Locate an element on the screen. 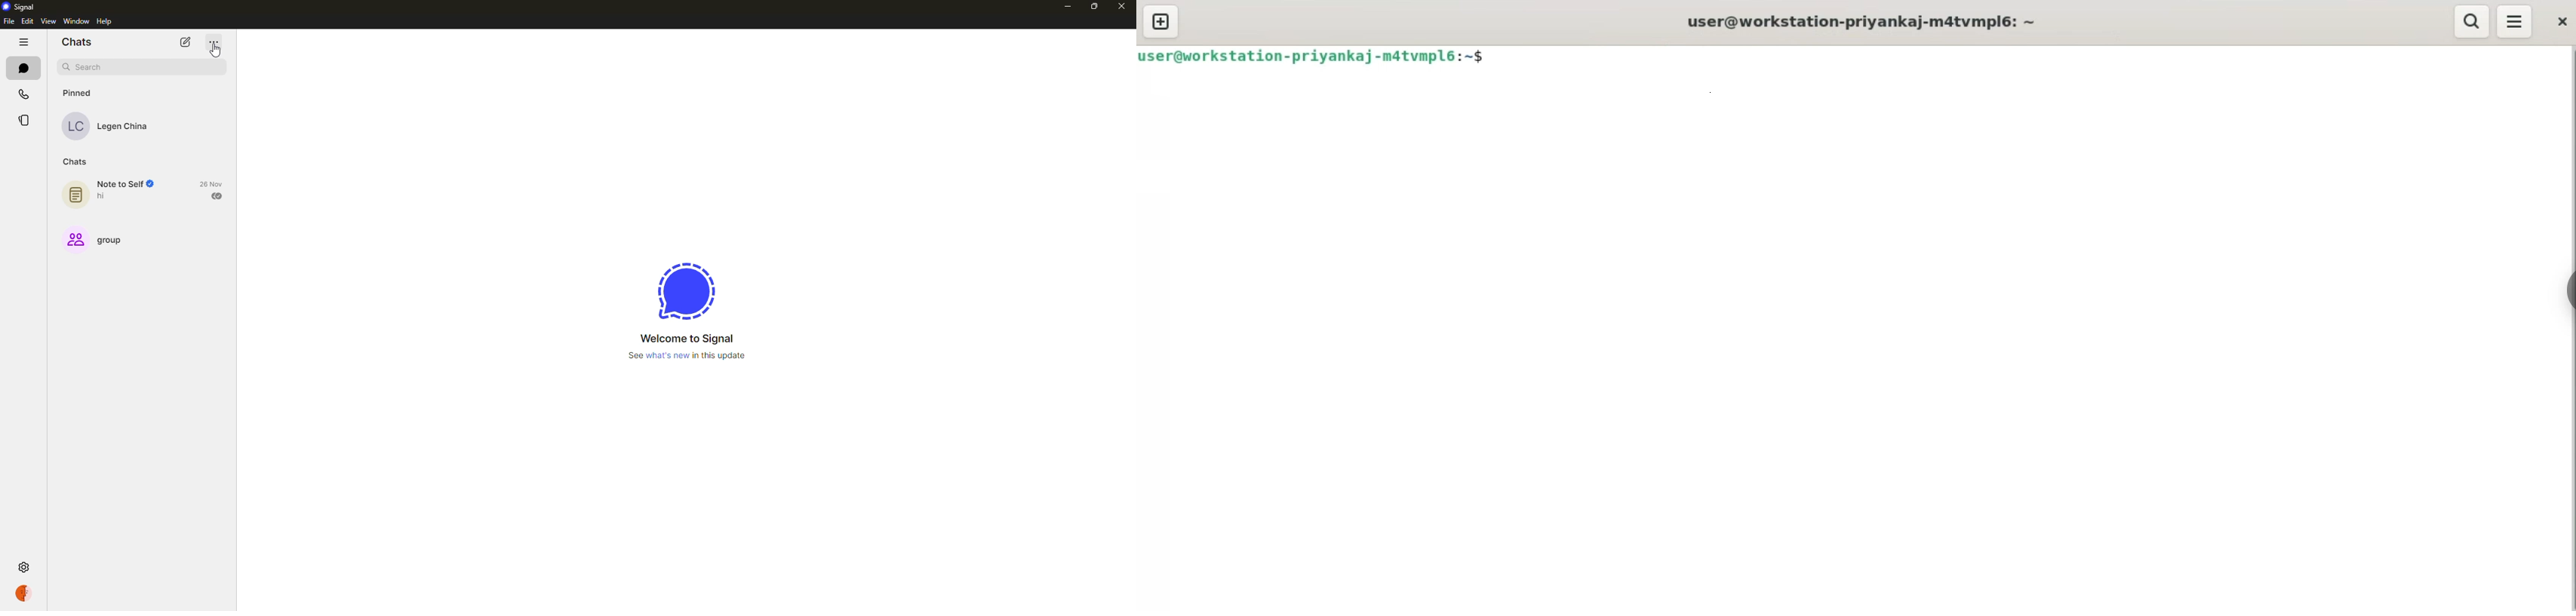 The height and width of the screenshot is (616, 2576). window is located at coordinates (77, 21).